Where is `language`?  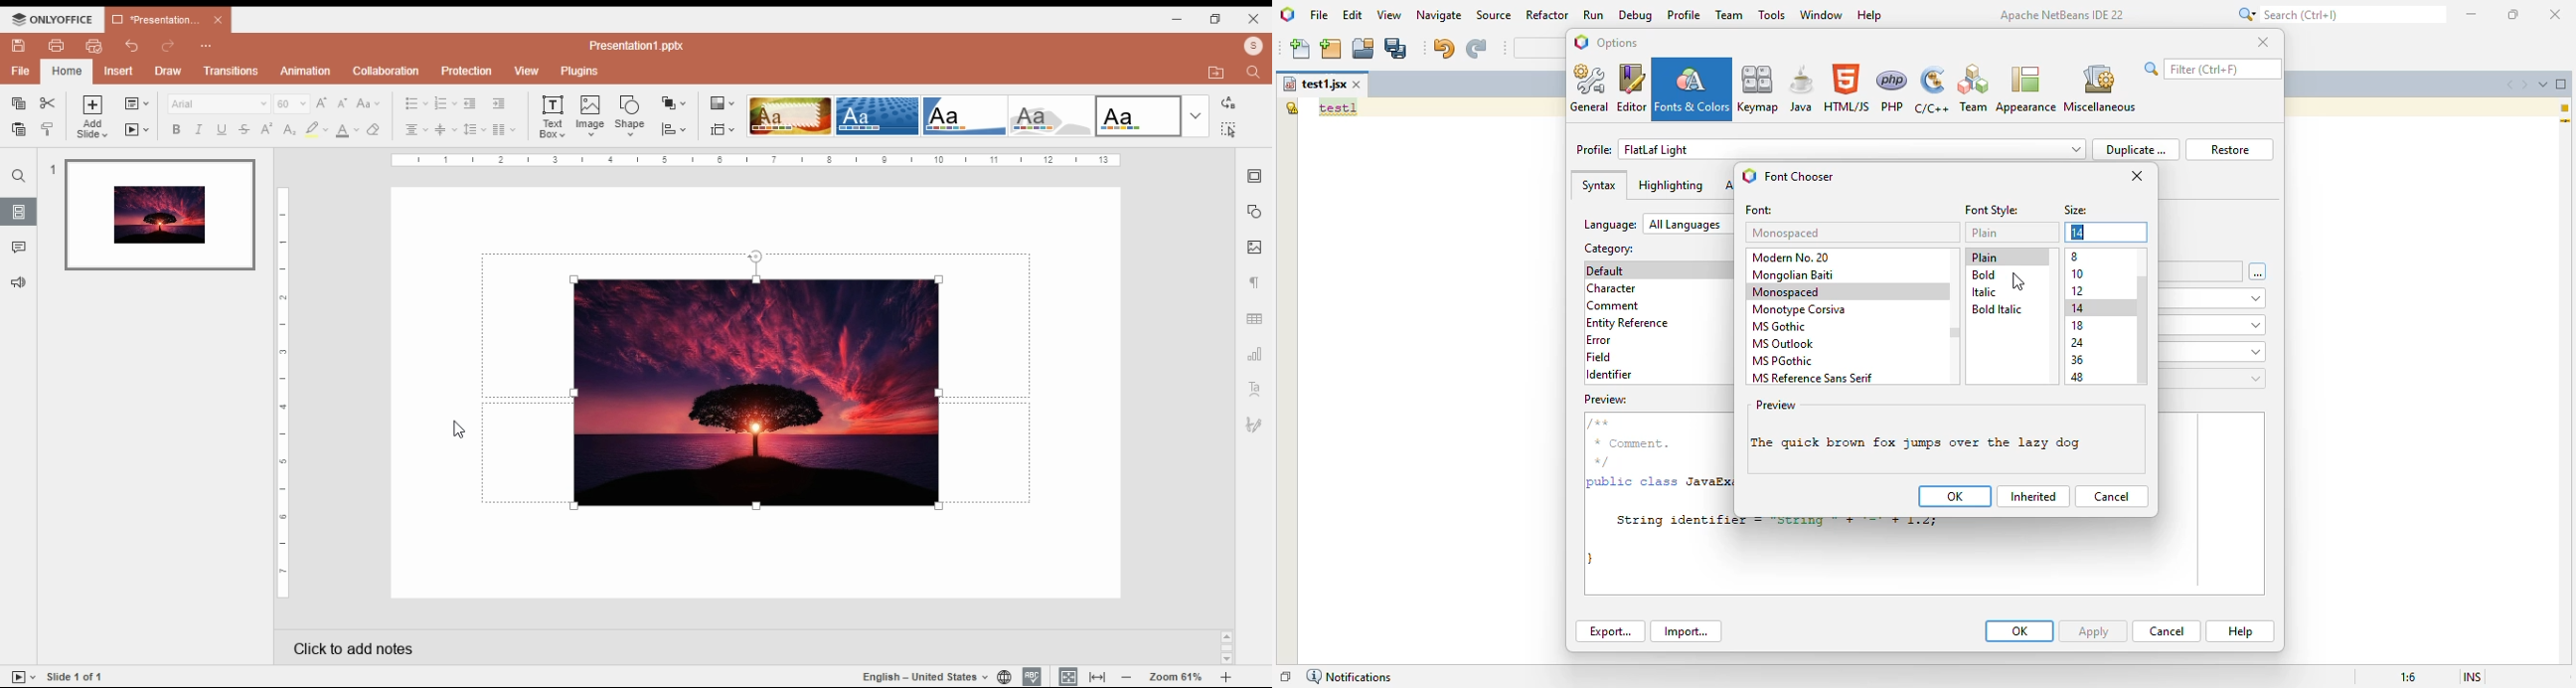 language is located at coordinates (929, 678).